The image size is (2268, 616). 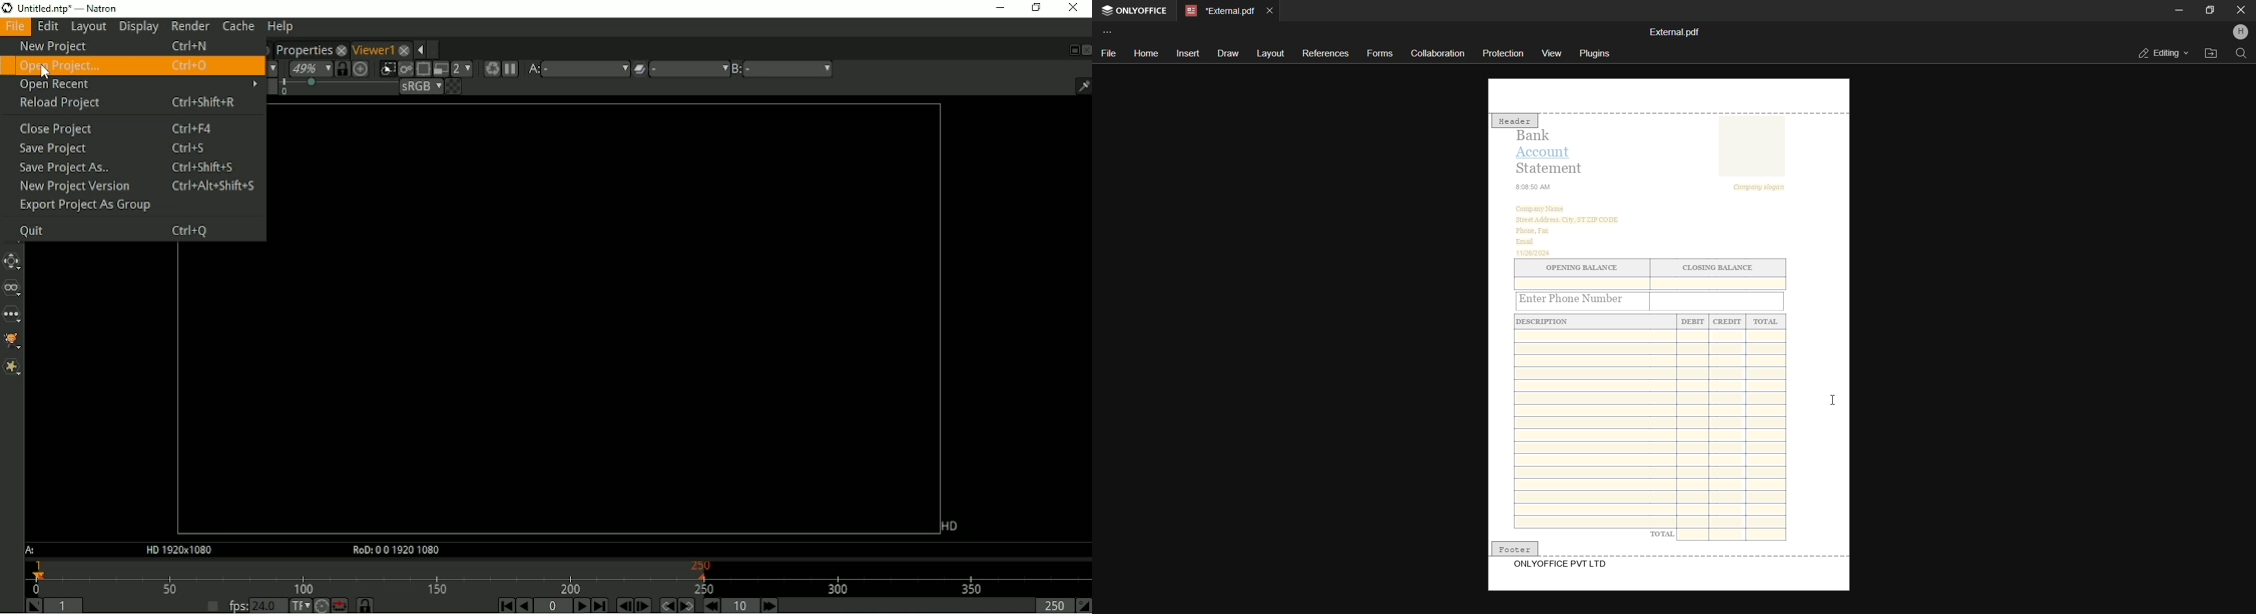 I want to click on ‘OPENING BALANCE, so click(x=1581, y=268).